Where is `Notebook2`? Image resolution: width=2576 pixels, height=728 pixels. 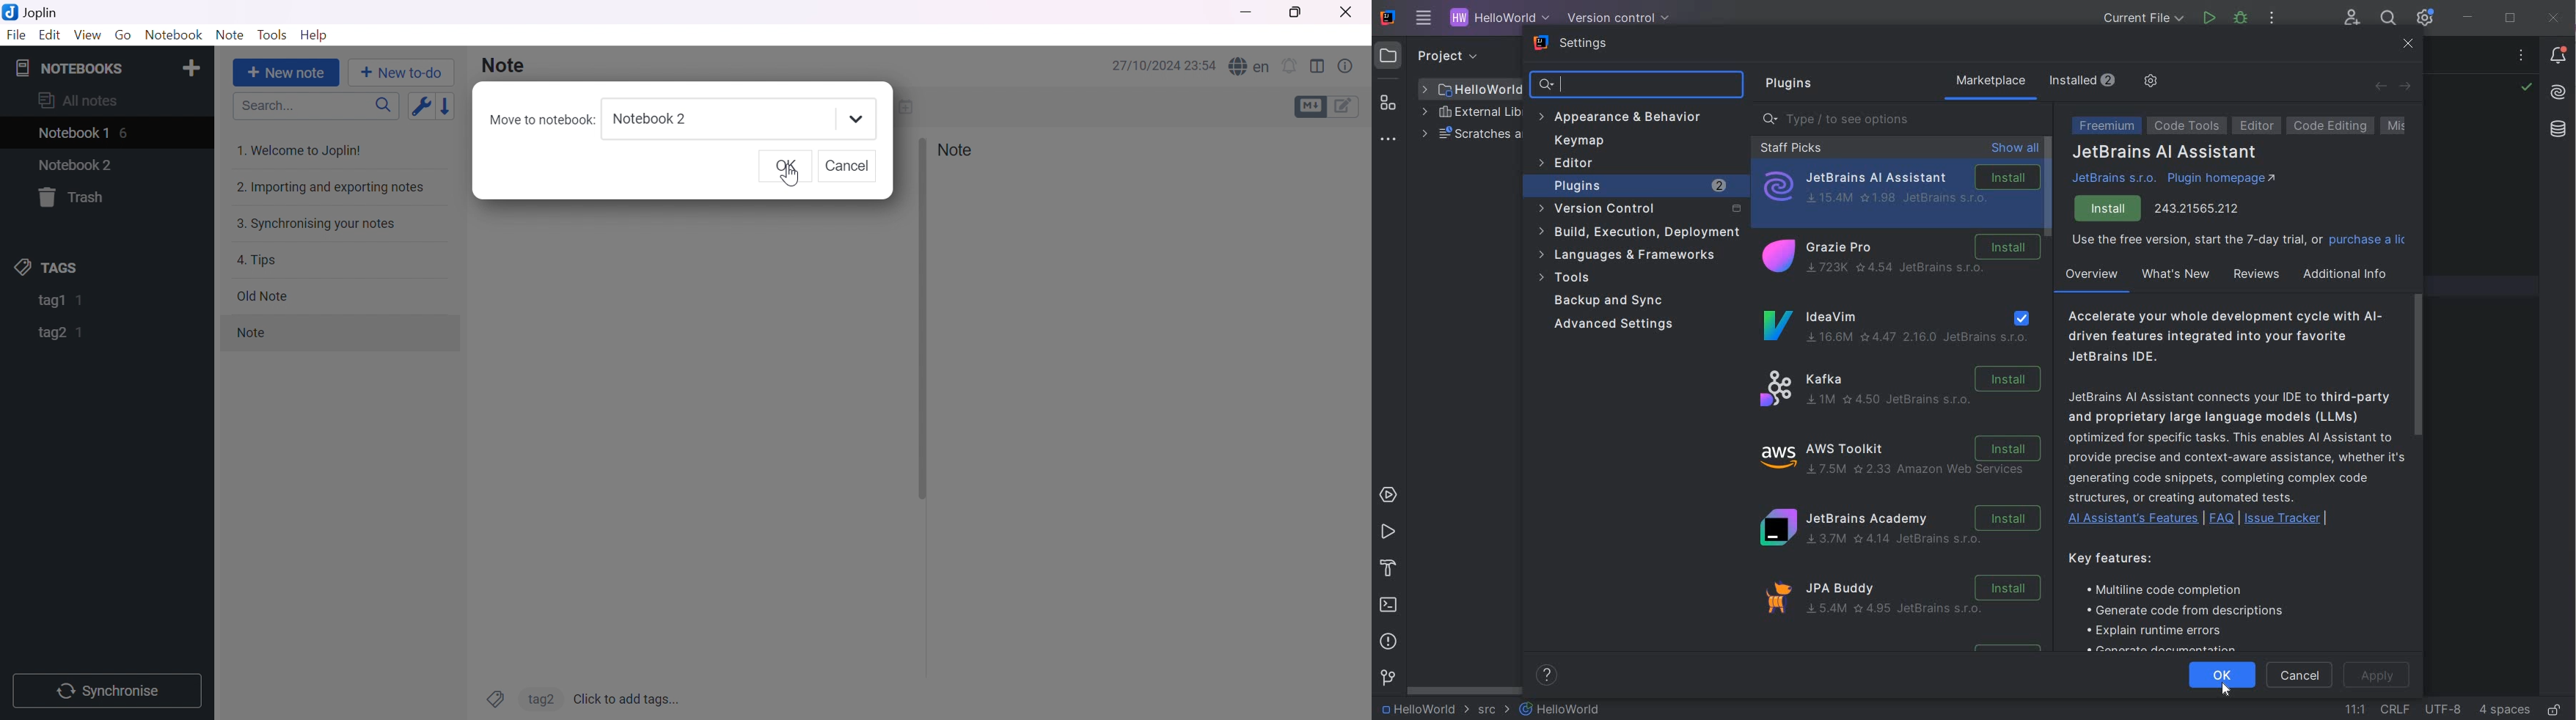 Notebook2 is located at coordinates (76, 164).